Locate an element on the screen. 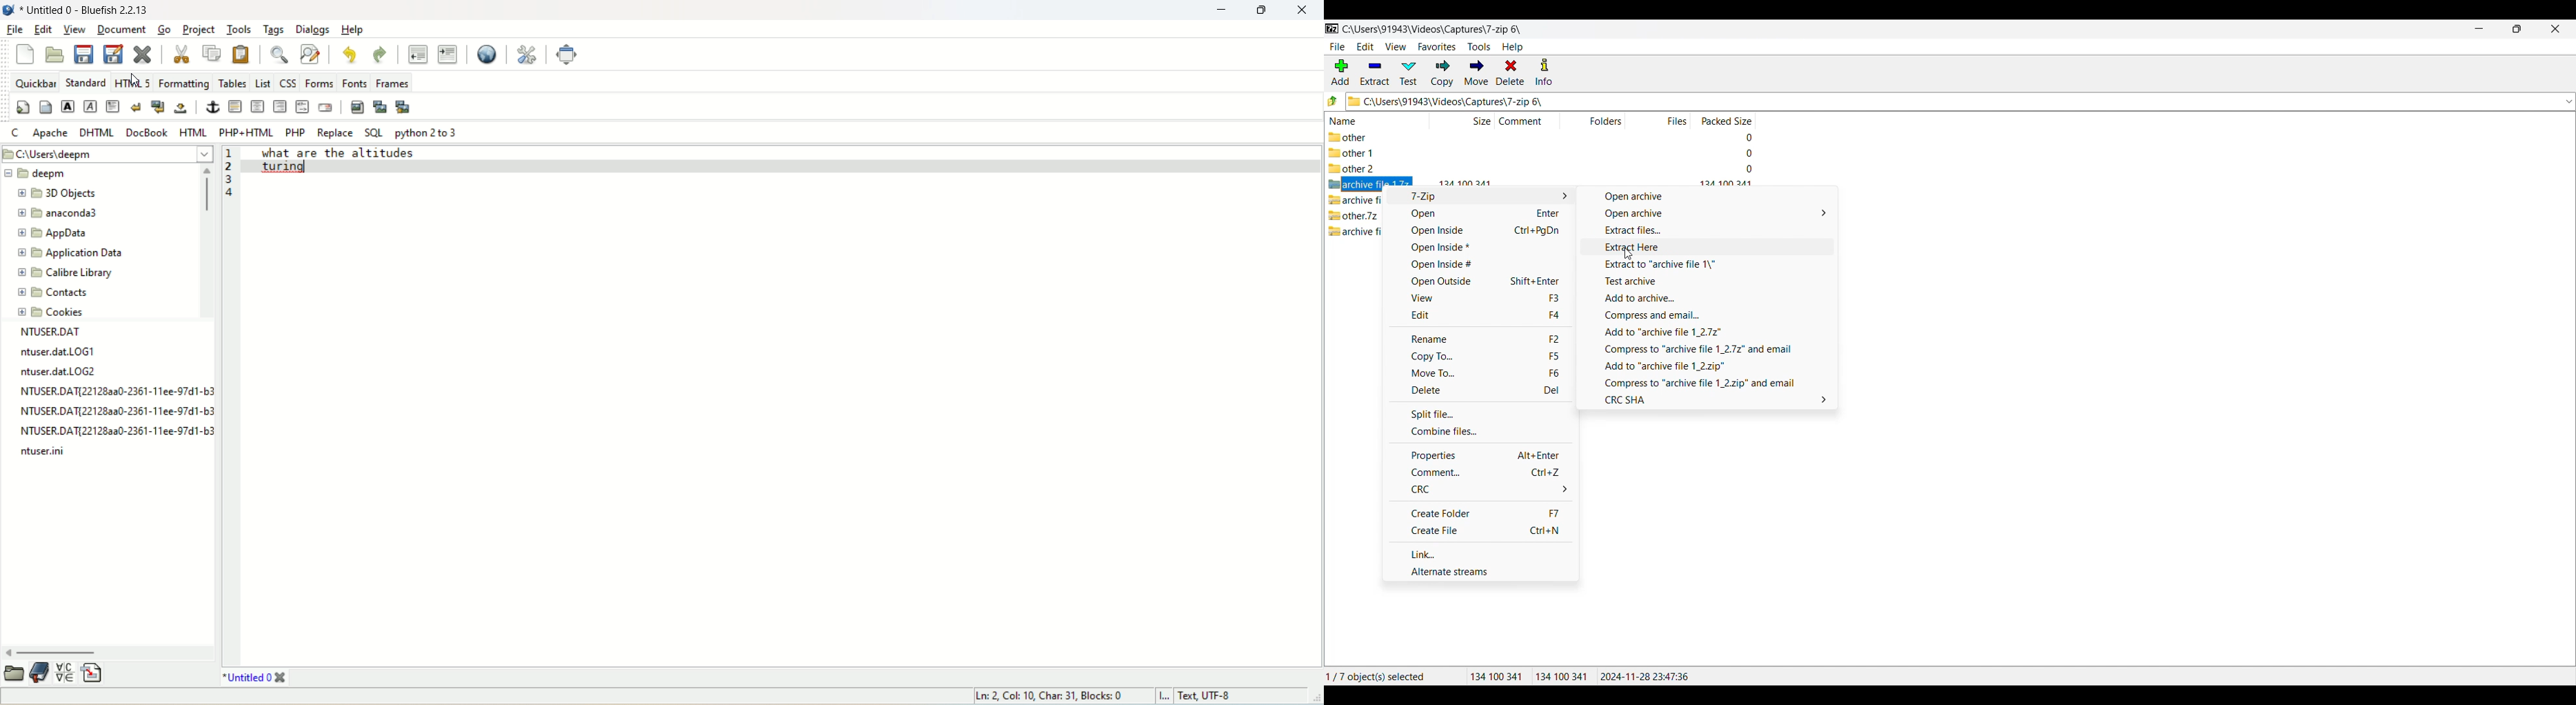 This screenshot has height=728, width=2576. HTML is located at coordinates (133, 83).